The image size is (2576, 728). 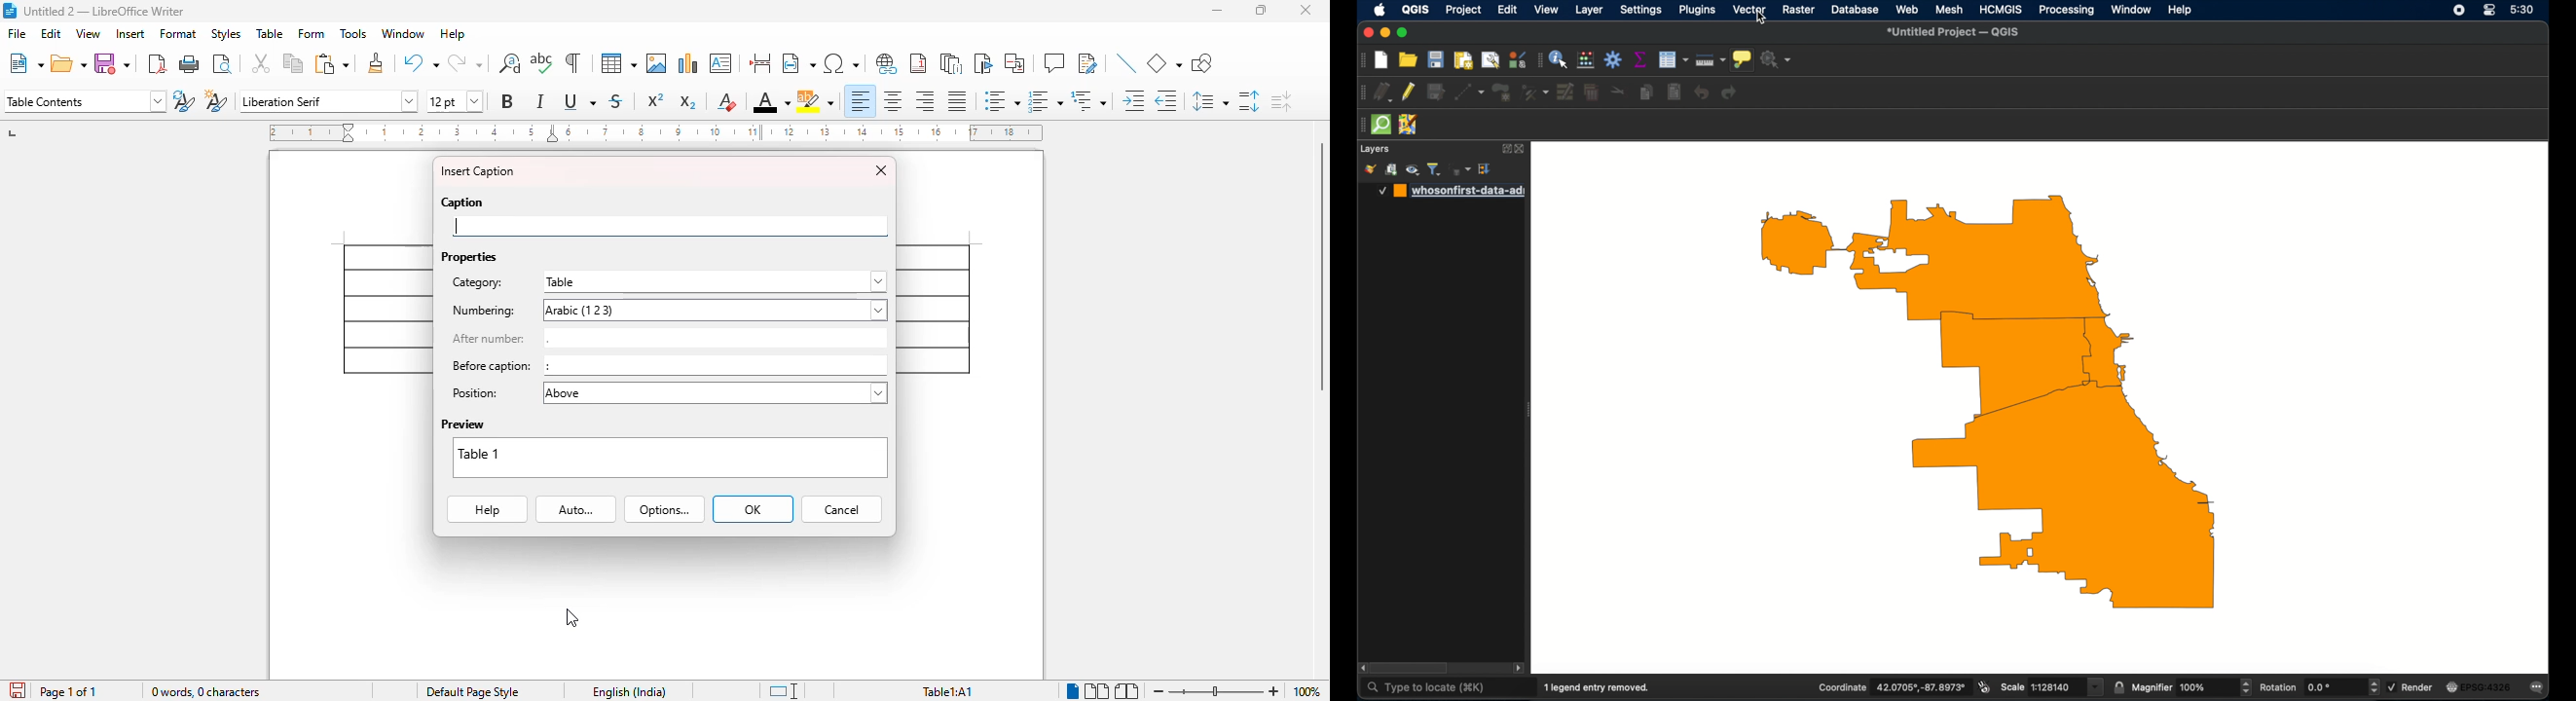 I want to click on insert footnote, so click(x=918, y=63).